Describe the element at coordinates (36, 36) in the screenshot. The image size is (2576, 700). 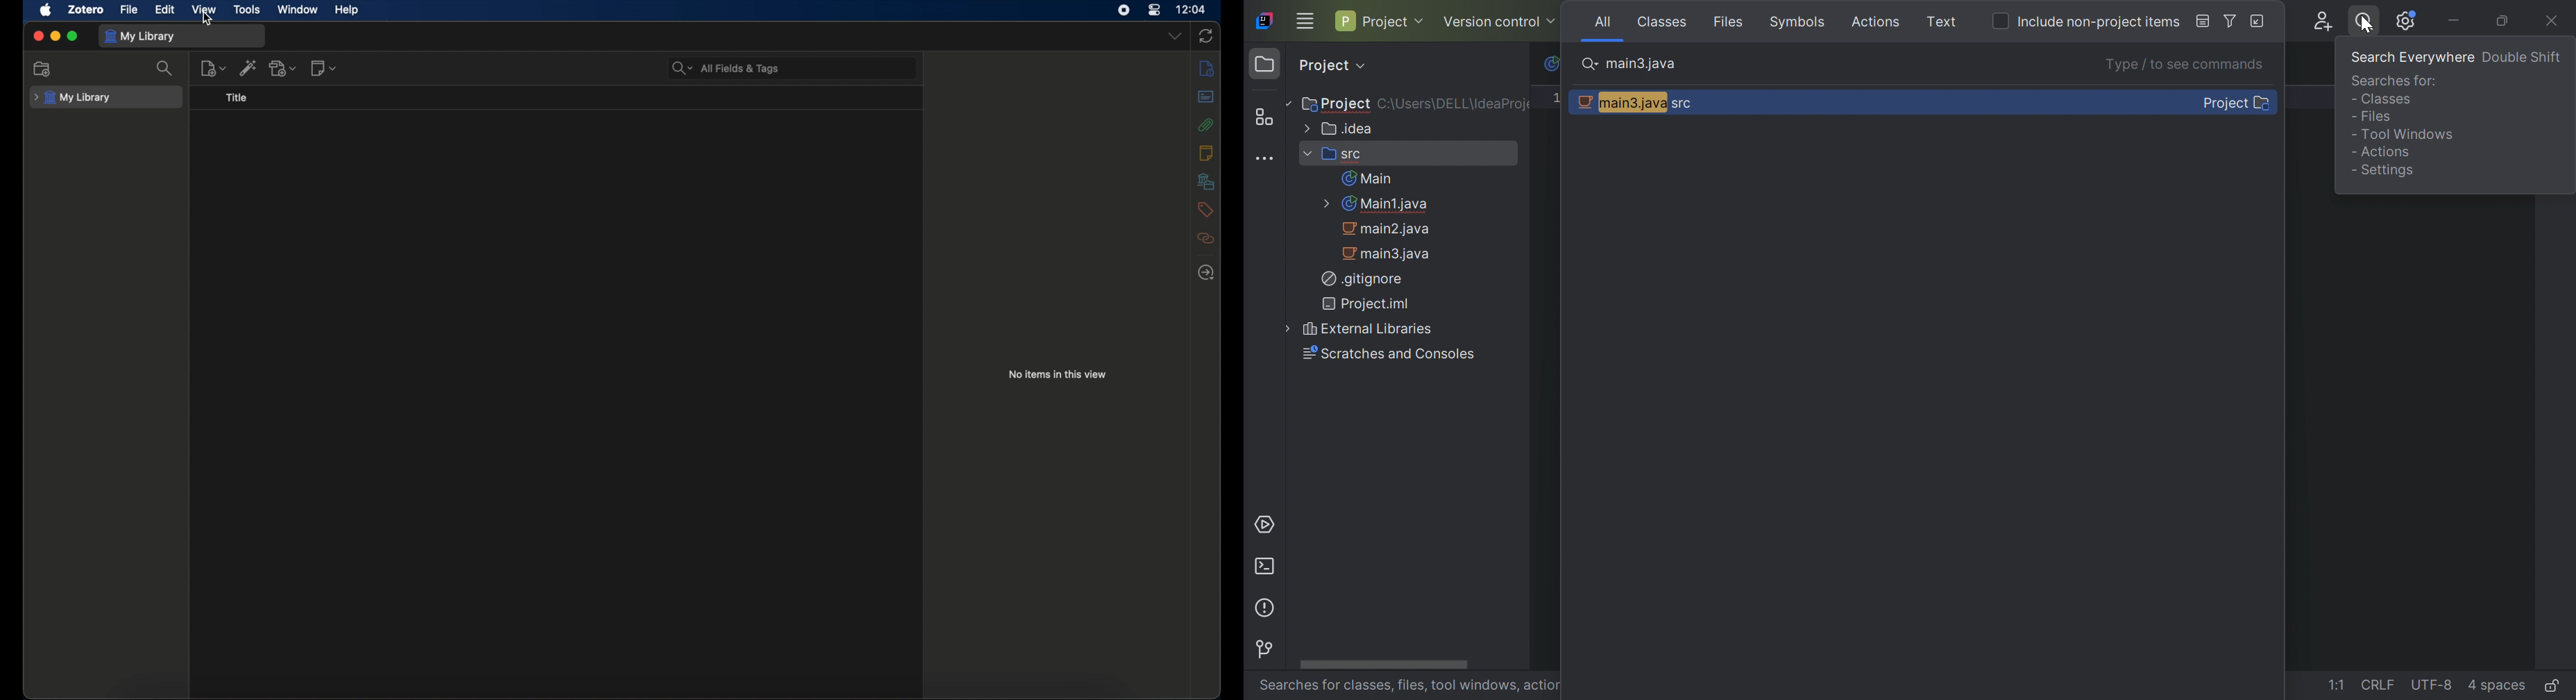
I see `close` at that location.